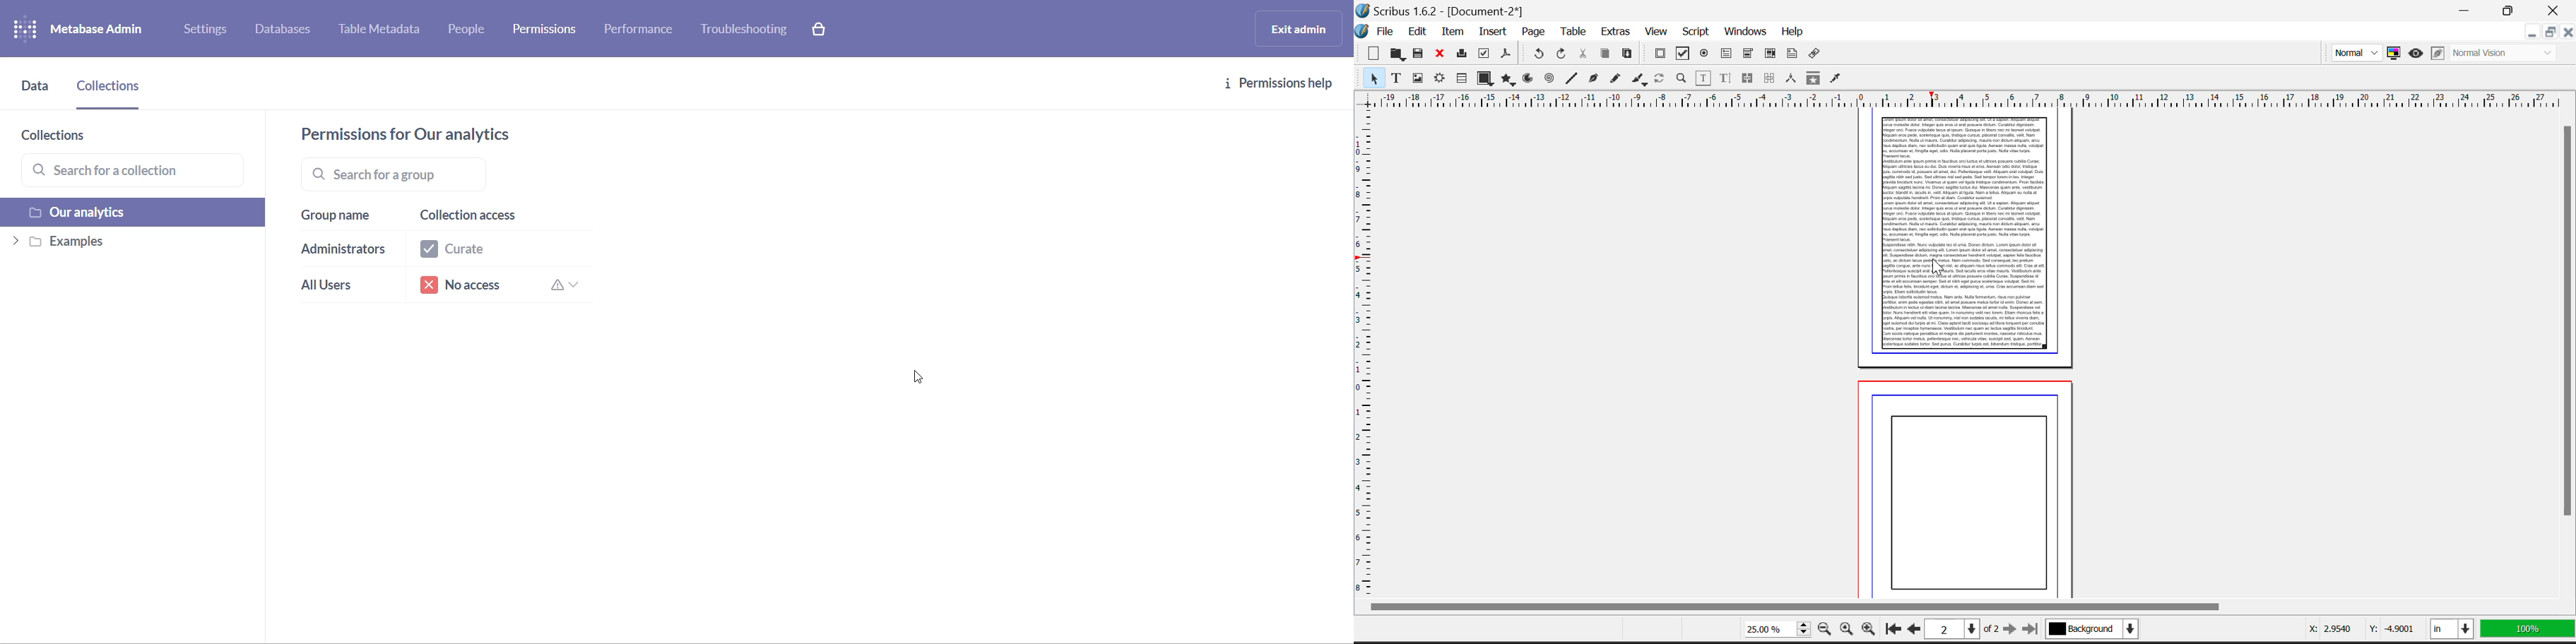 The image size is (2576, 644). What do you see at coordinates (1961, 607) in the screenshot?
I see `Scroll Bar` at bounding box center [1961, 607].